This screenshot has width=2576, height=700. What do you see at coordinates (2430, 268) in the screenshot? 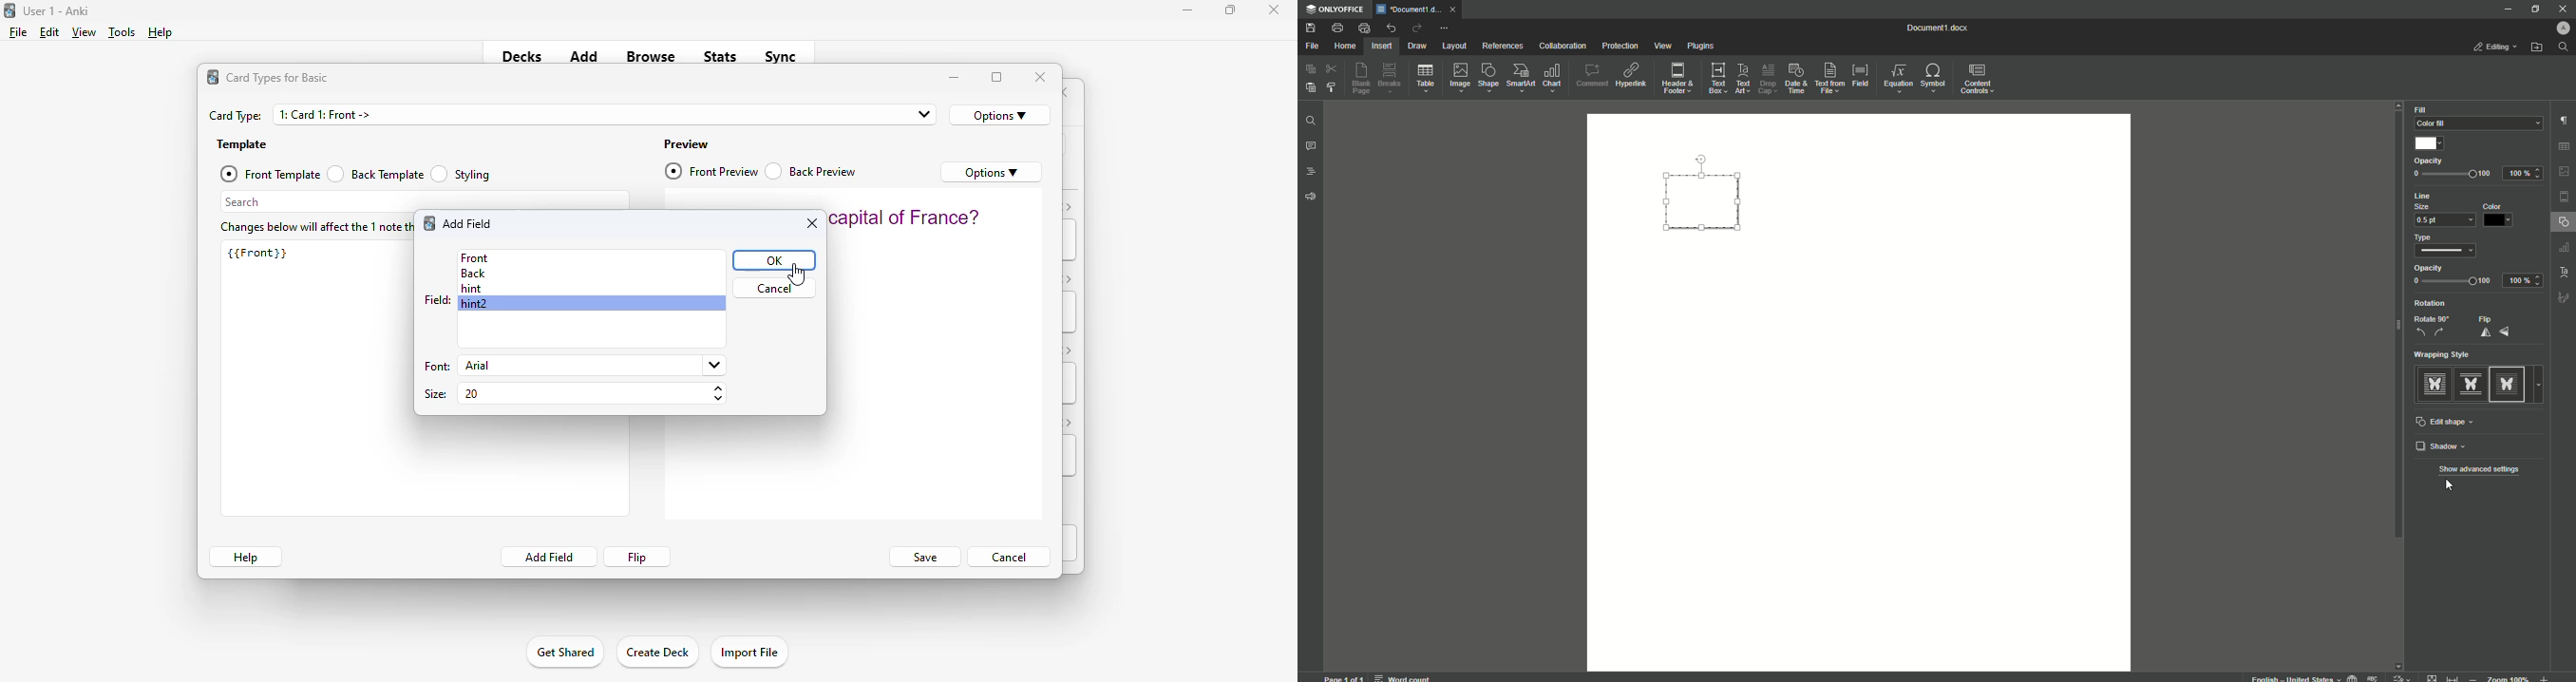
I see `Opacity` at bounding box center [2430, 268].